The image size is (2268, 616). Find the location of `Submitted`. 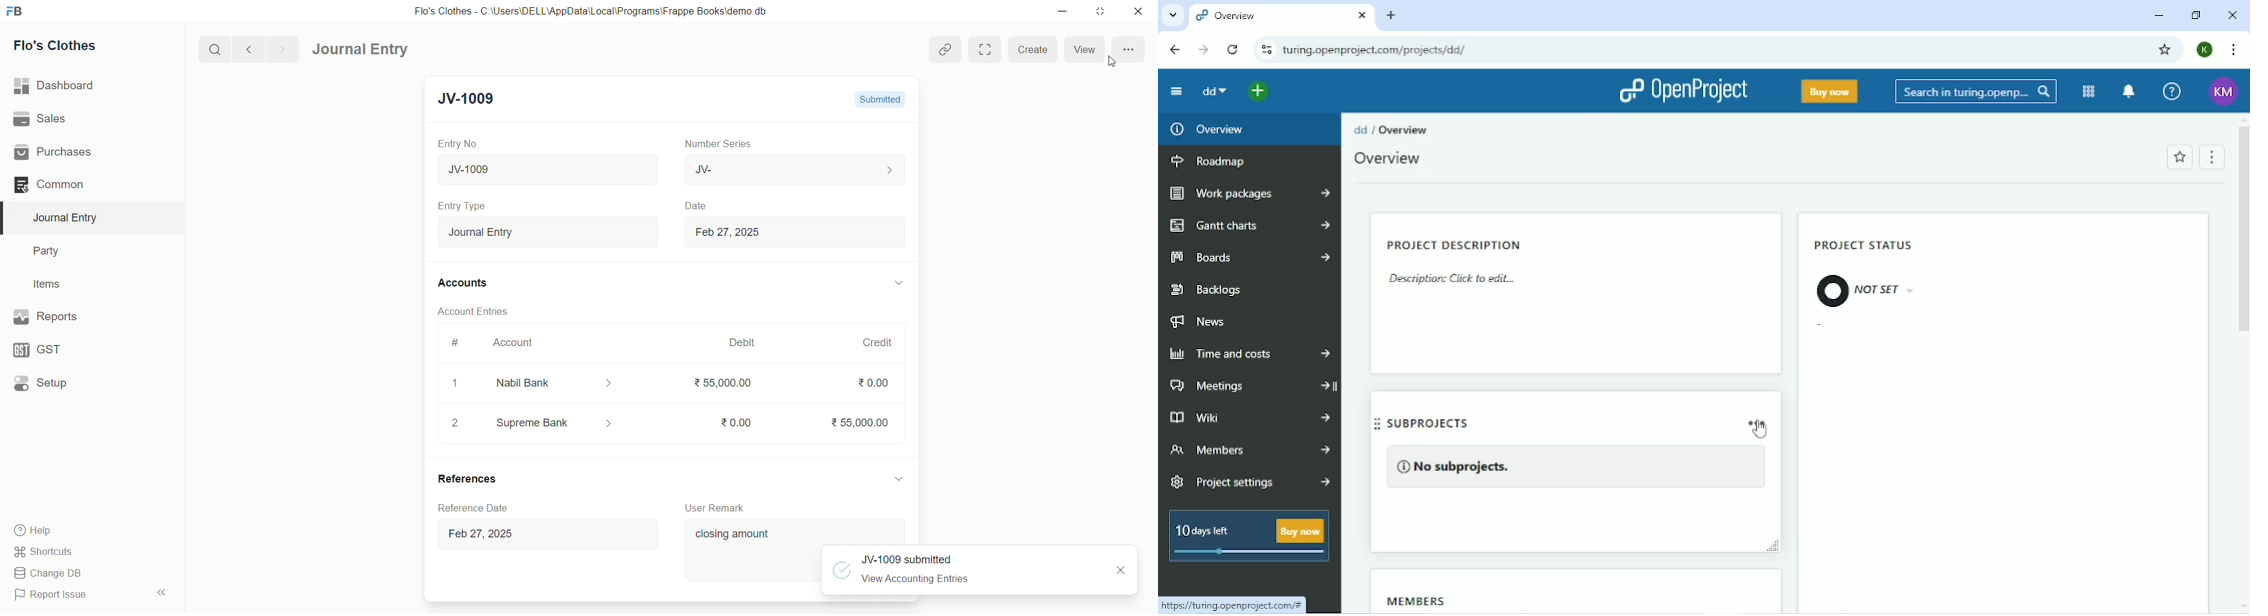

Submitted is located at coordinates (881, 99).